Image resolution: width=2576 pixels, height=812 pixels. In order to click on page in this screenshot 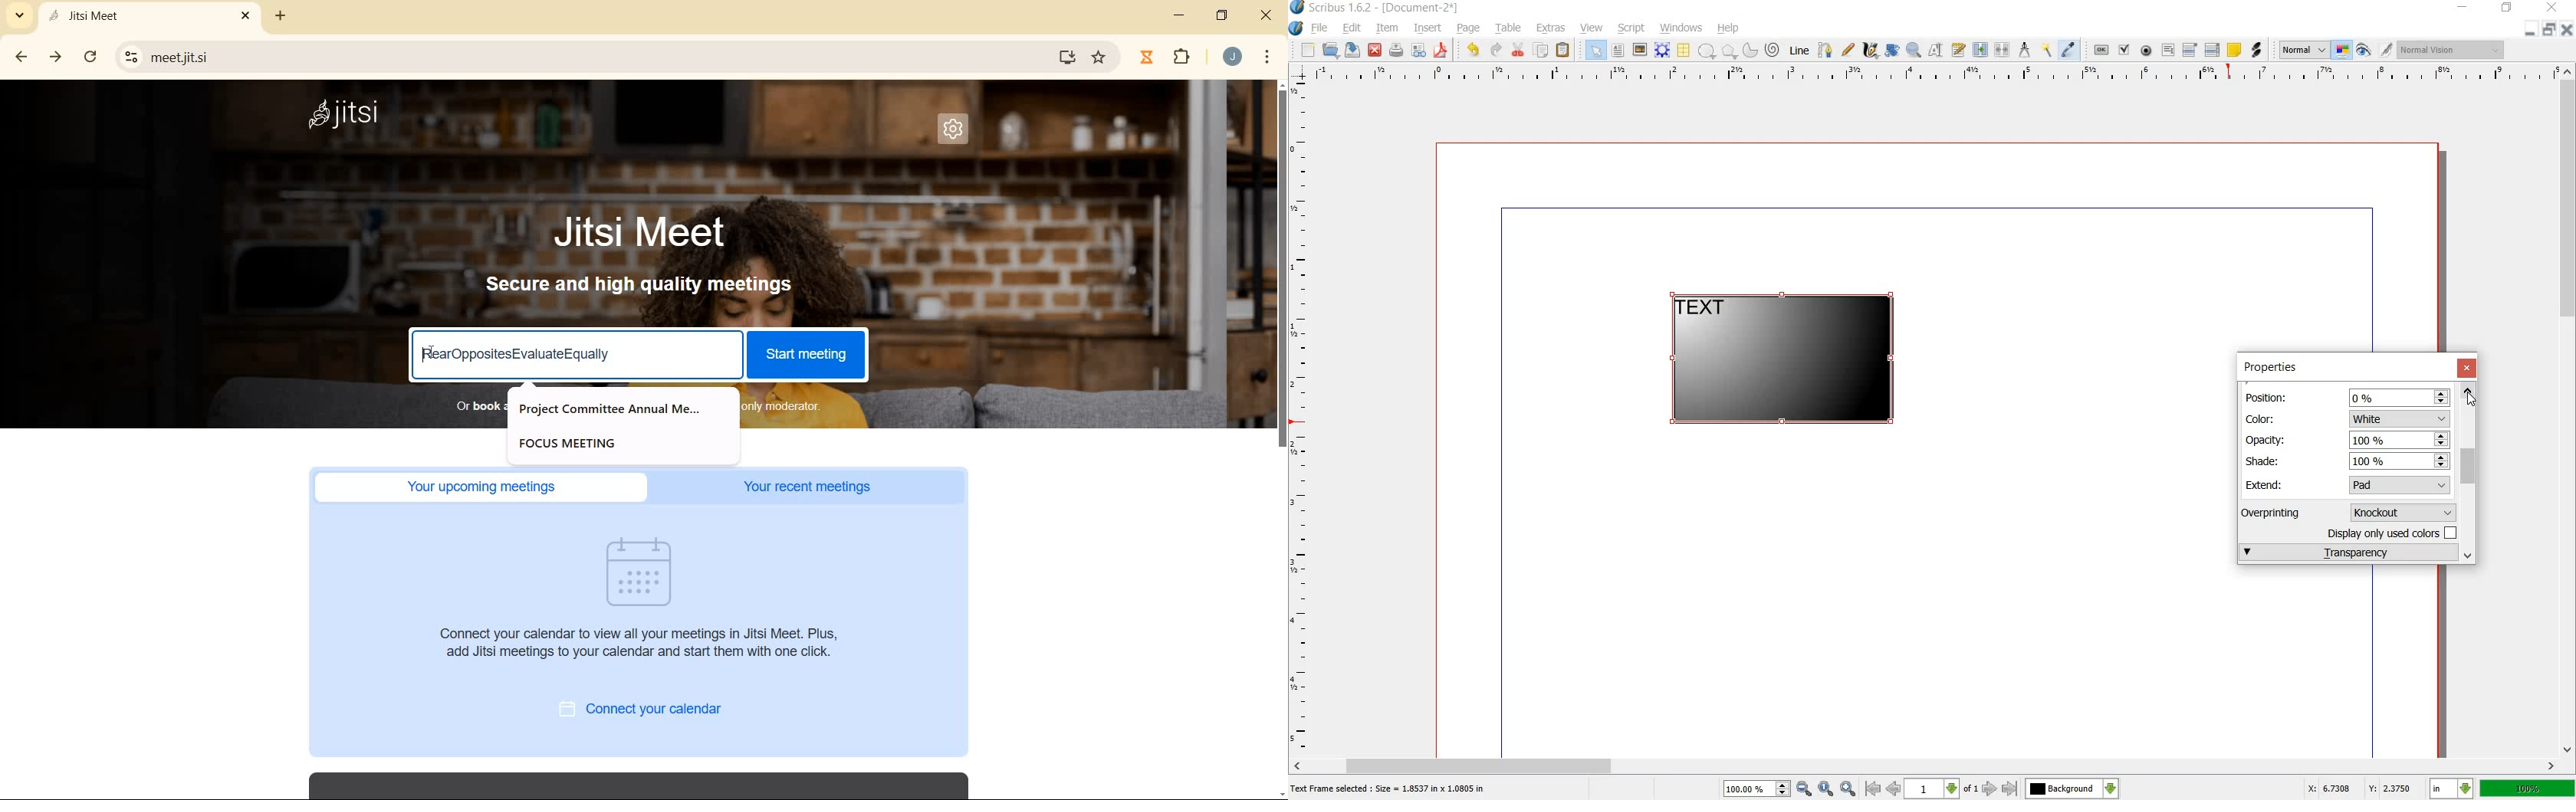, I will do `click(1469, 29)`.